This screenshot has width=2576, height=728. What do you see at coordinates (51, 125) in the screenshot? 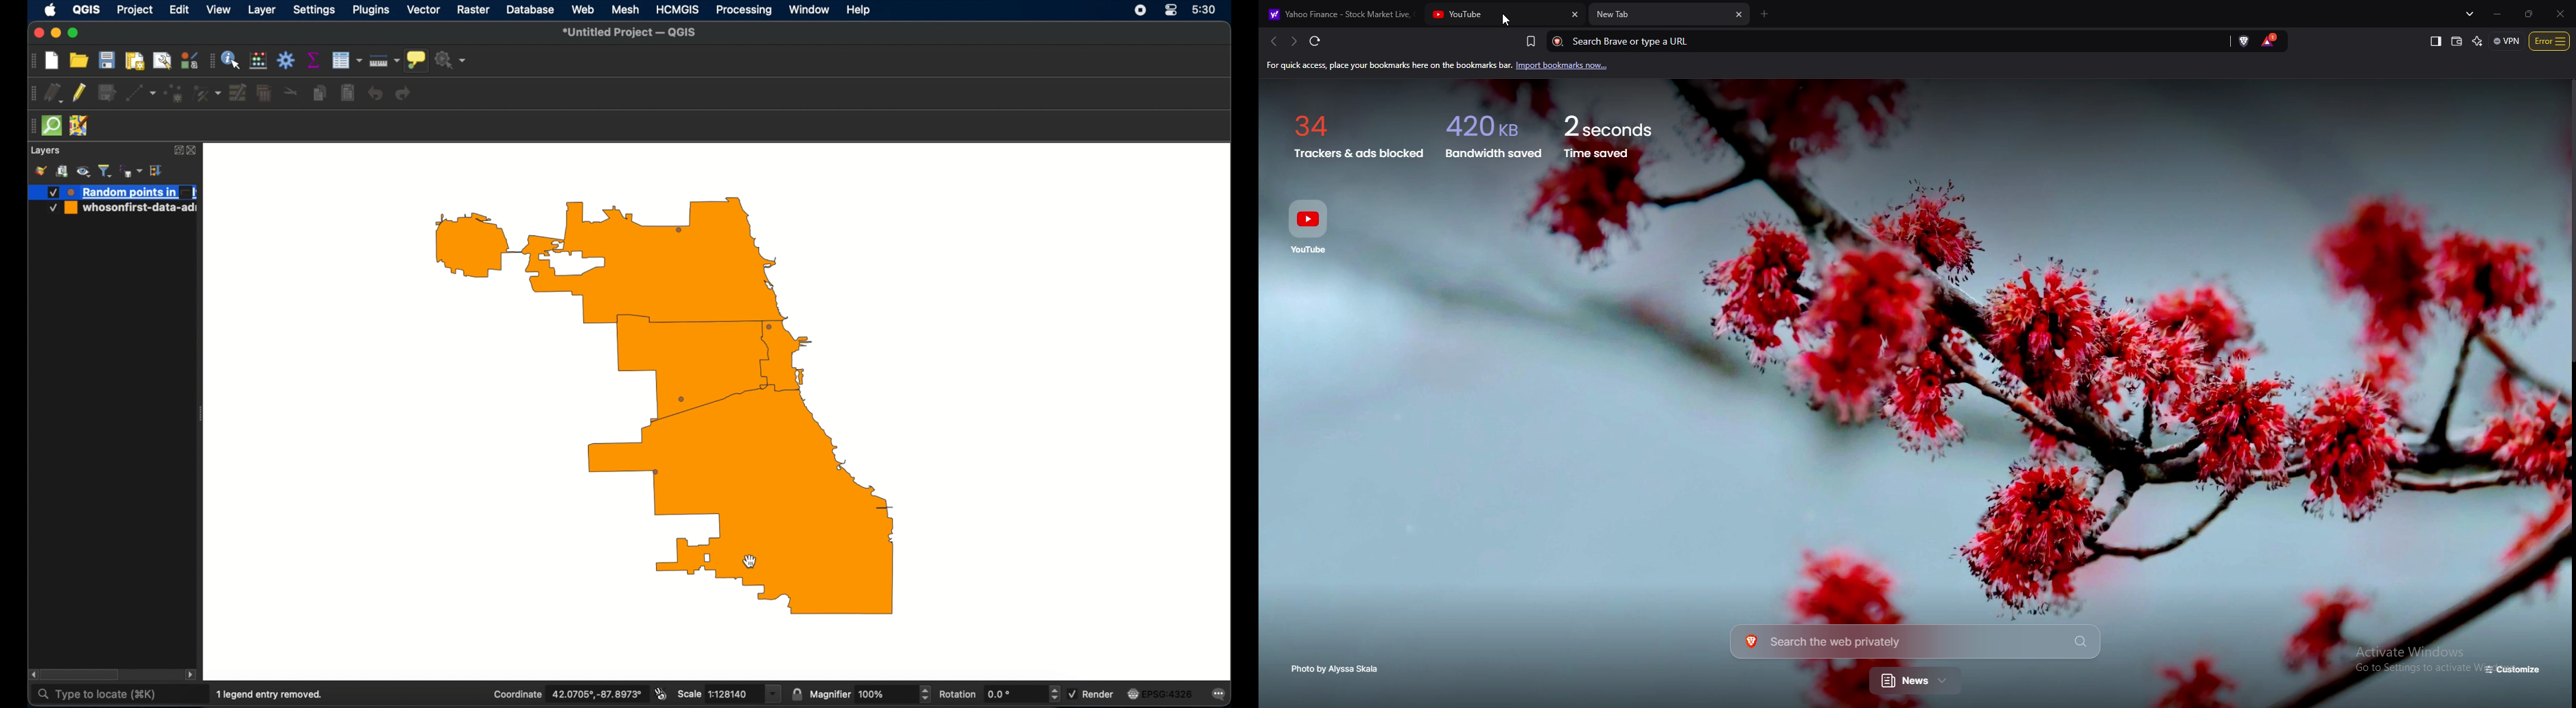
I see `quick osm` at bounding box center [51, 125].